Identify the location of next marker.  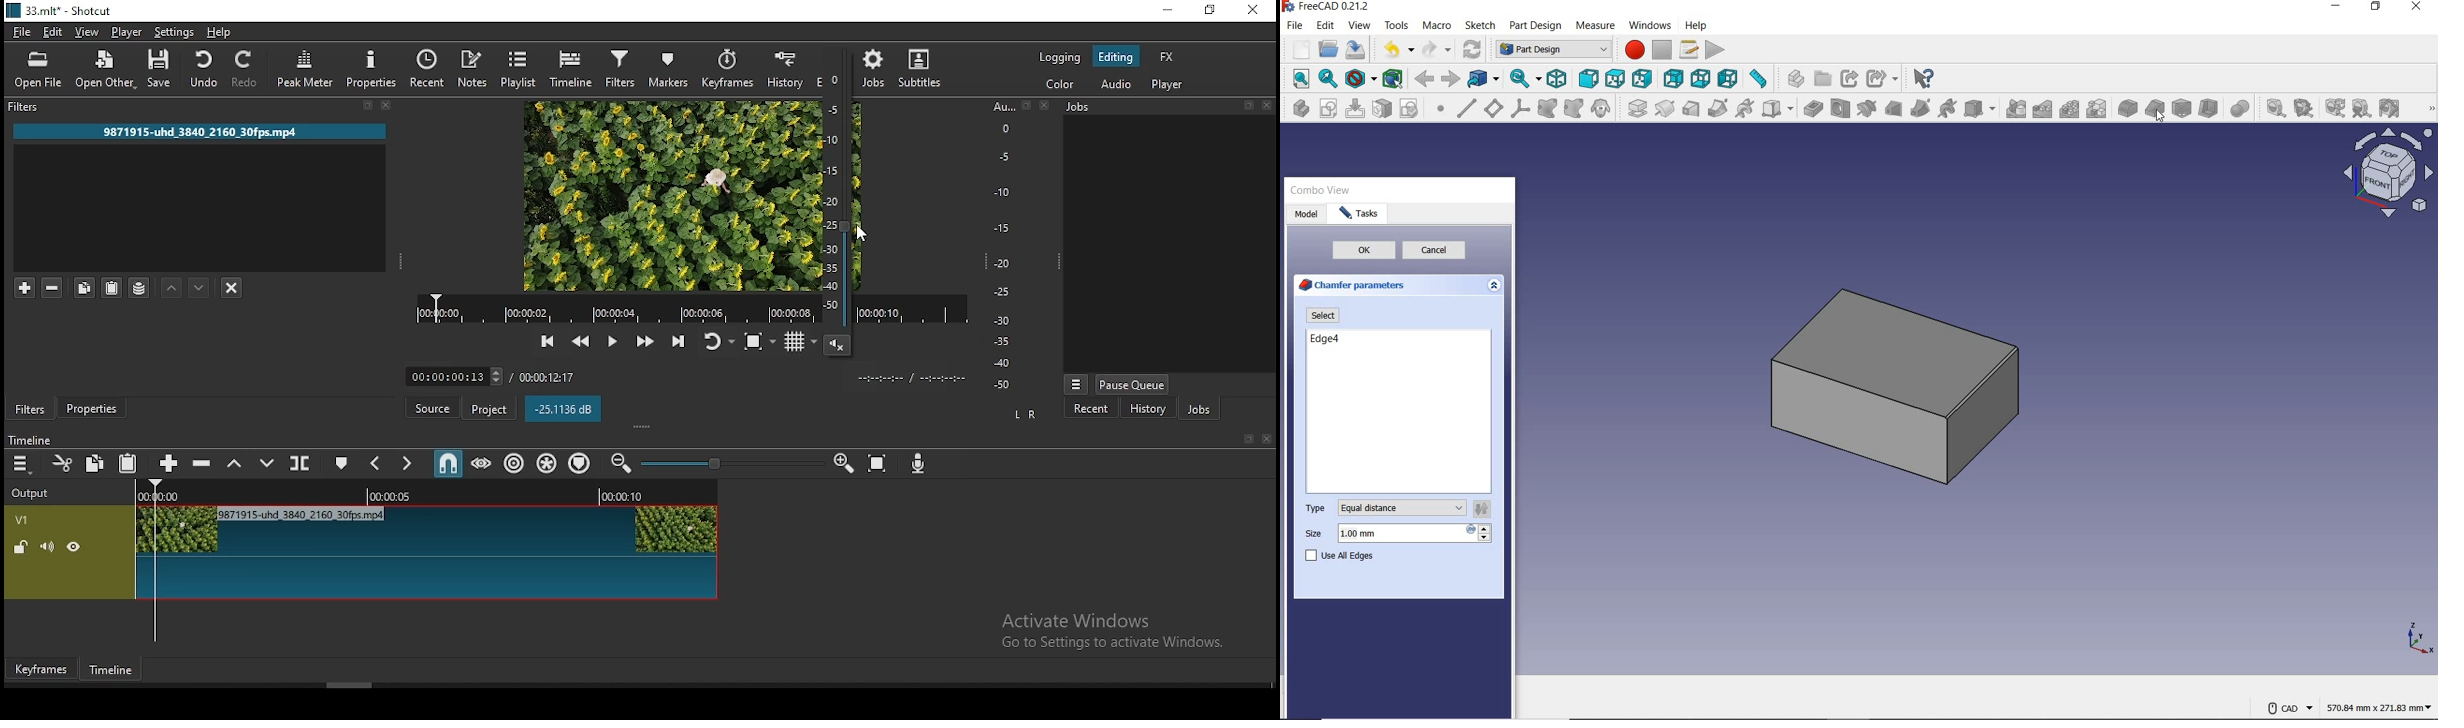
(407, 466).